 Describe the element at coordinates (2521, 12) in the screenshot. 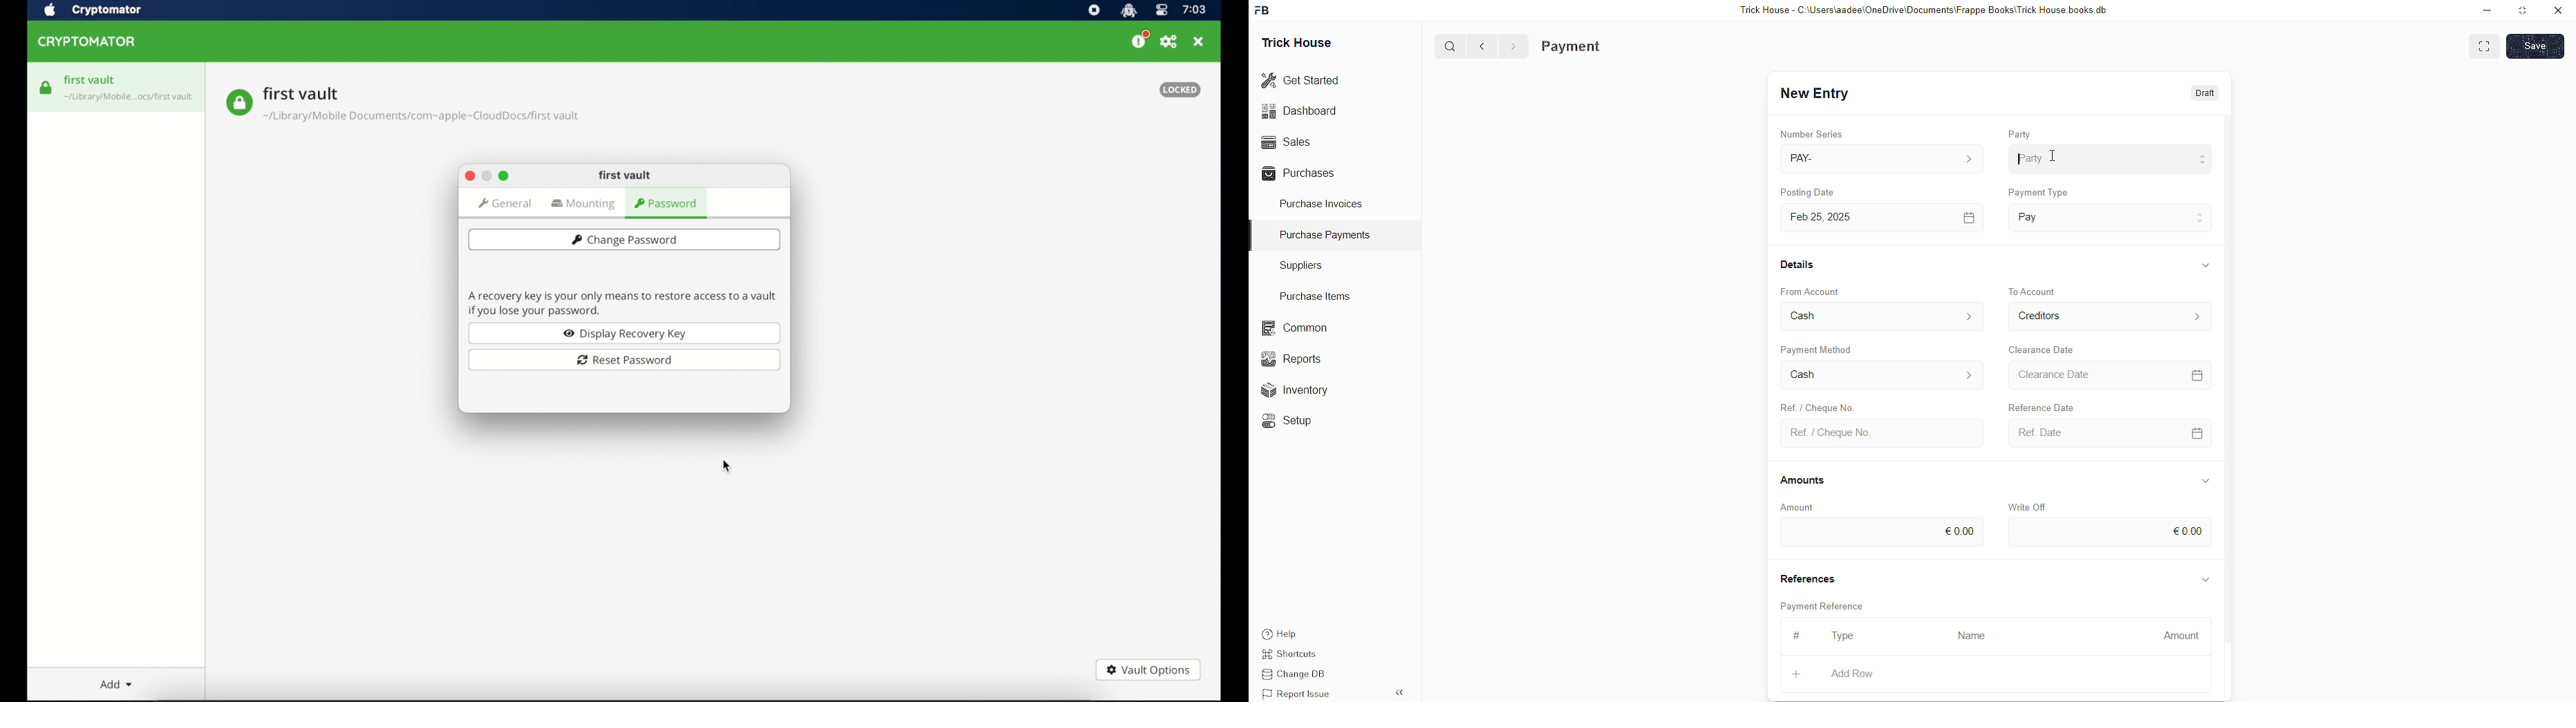

I see `minimise window` at that location.